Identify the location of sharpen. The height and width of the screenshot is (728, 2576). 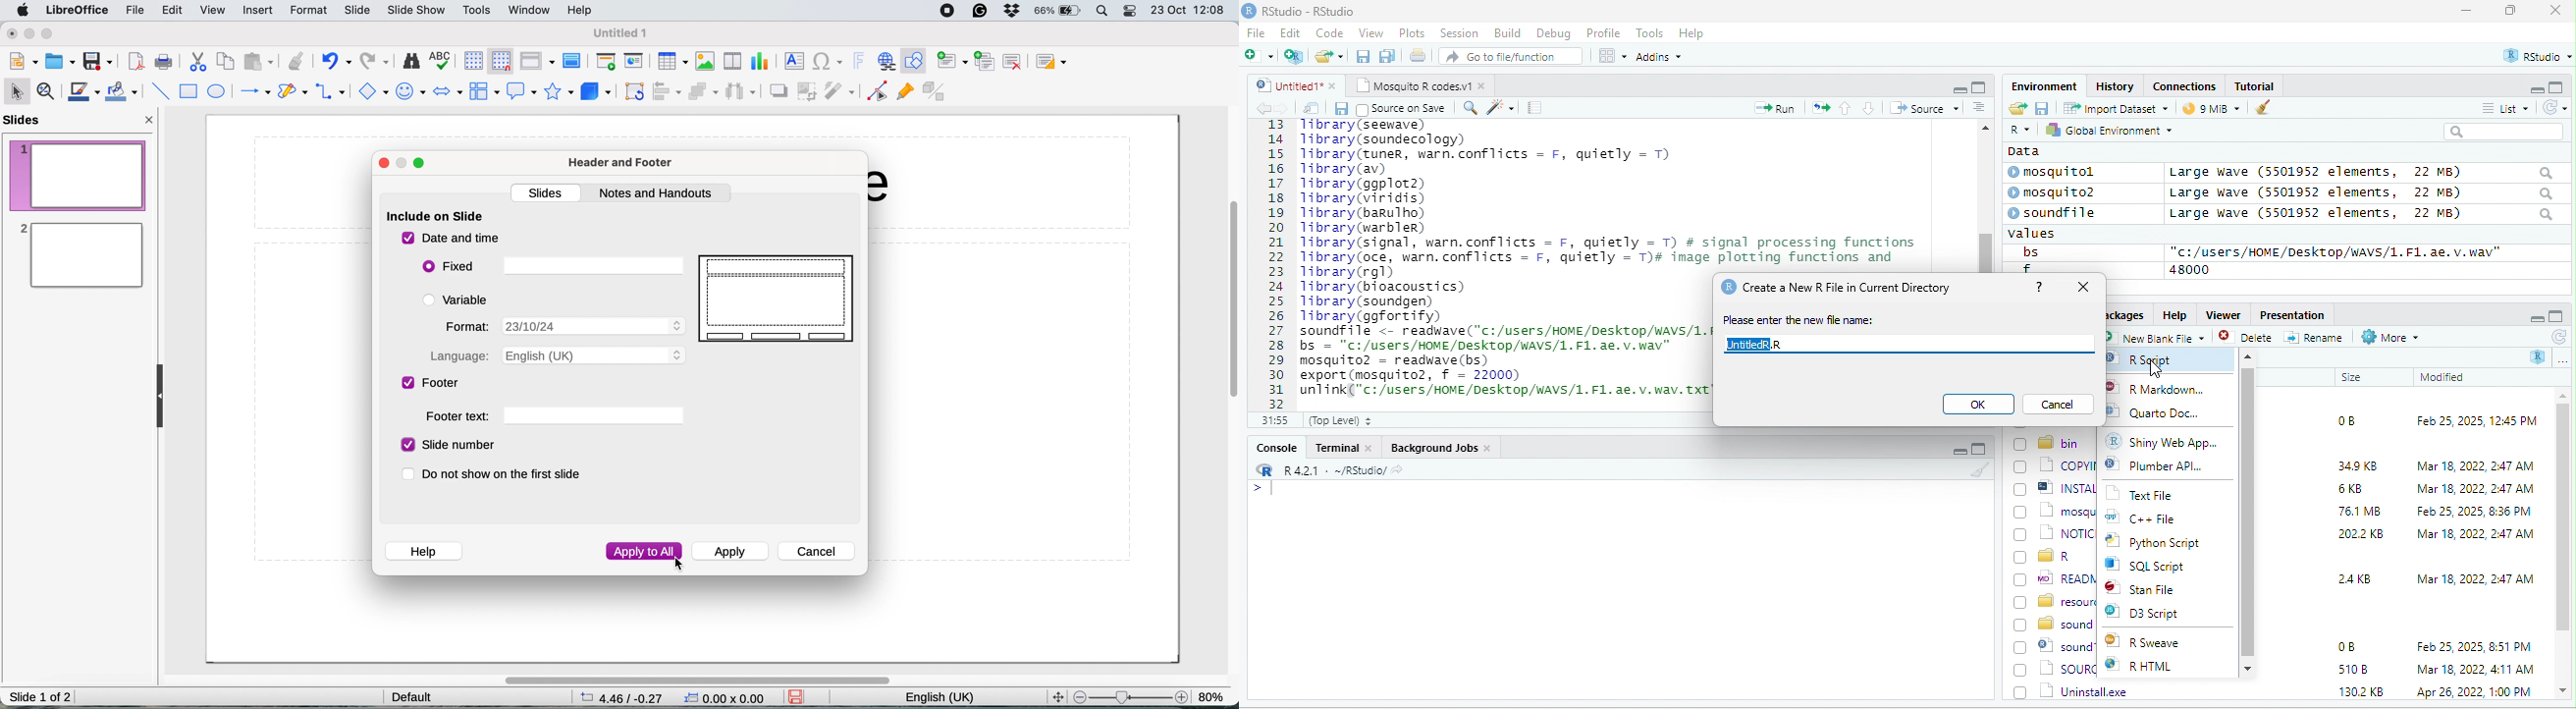
(1501, 107).